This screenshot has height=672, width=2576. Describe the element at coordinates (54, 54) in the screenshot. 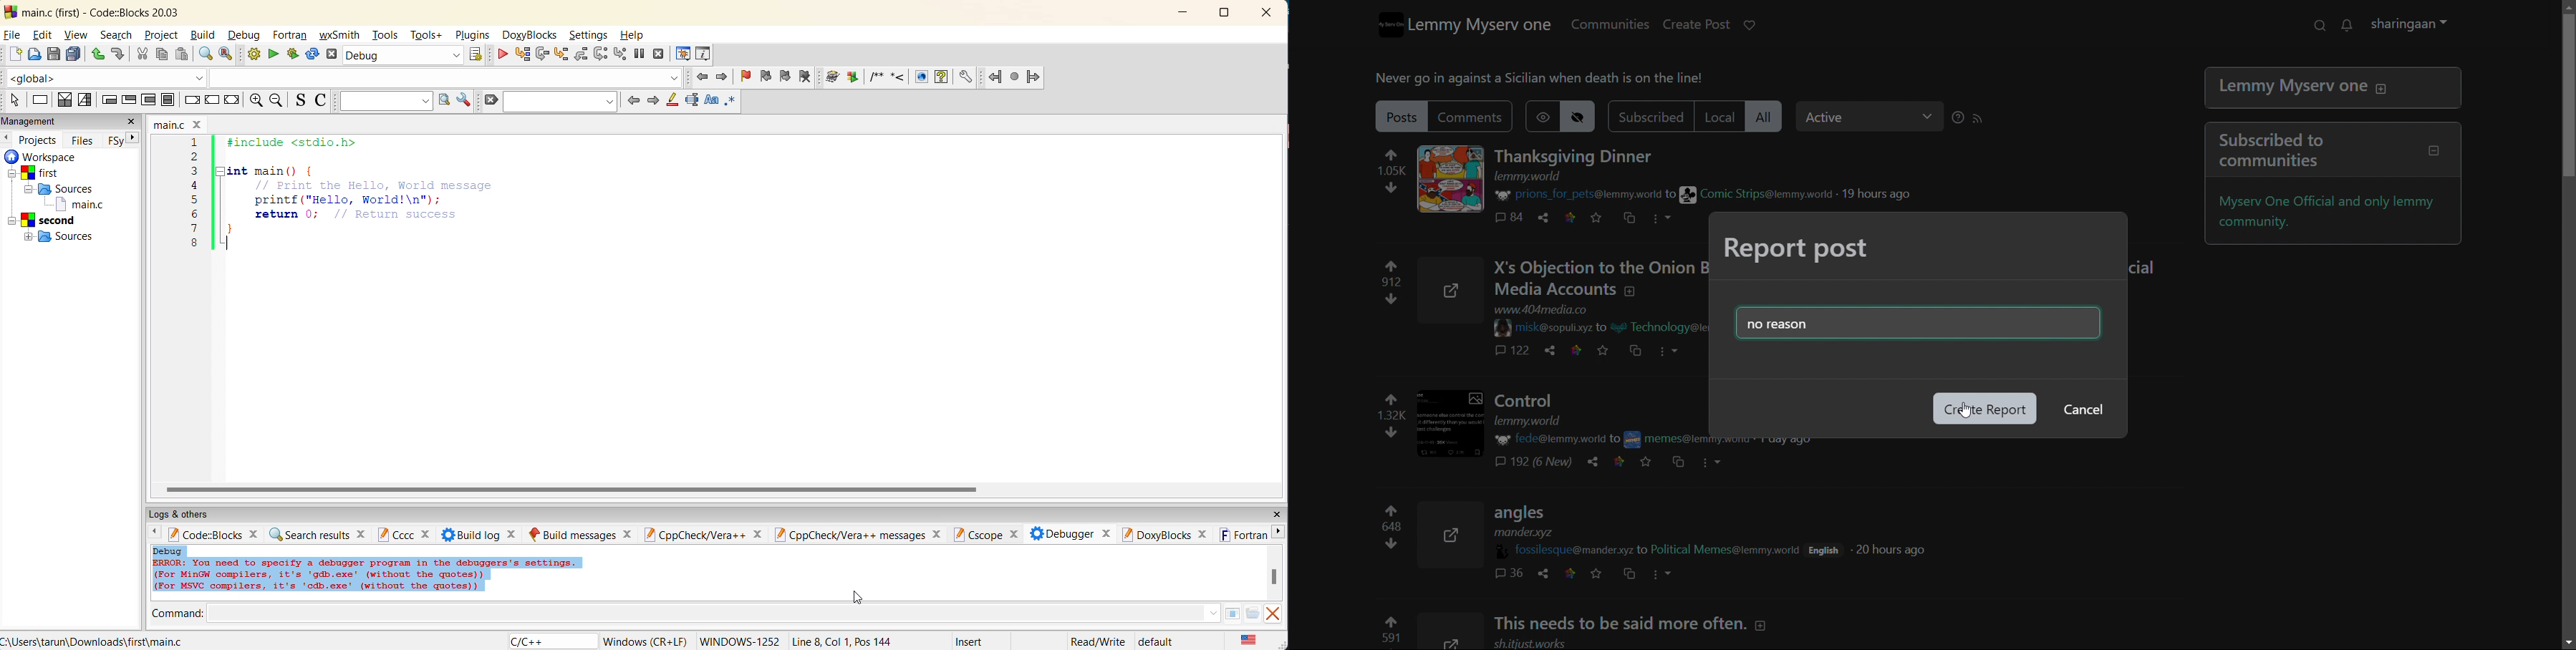

I see `save` at that location.